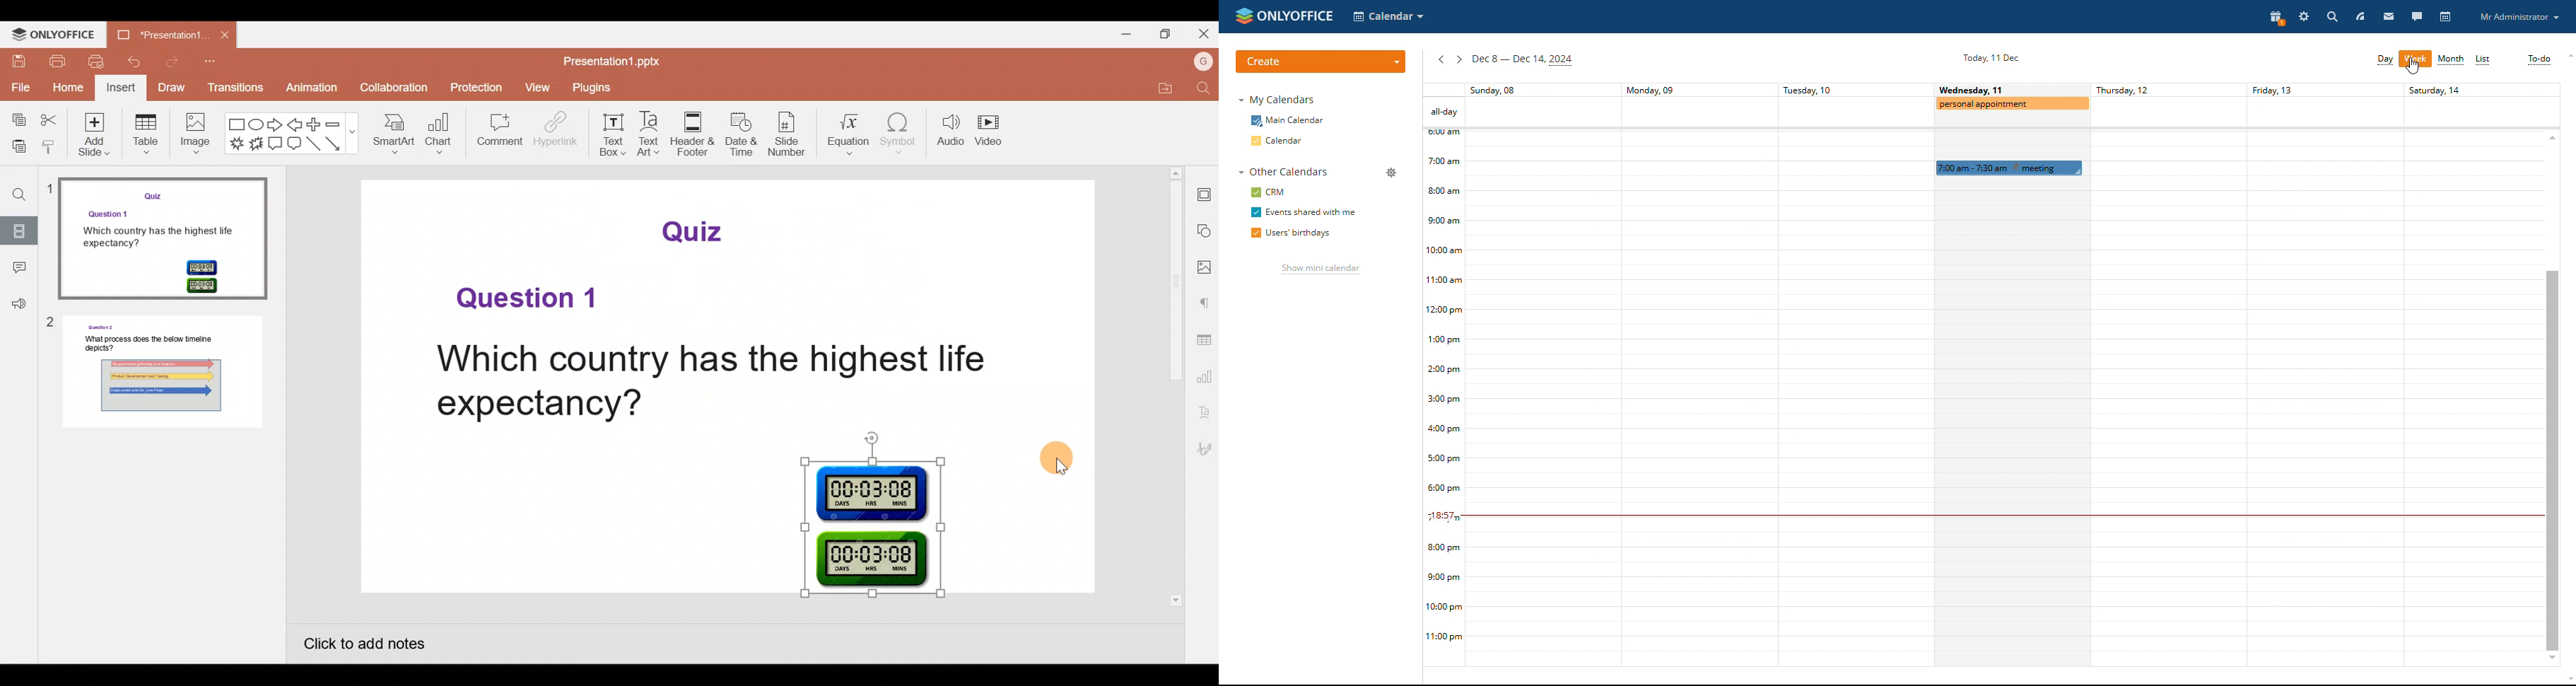  I want to click on Comment, so click(18, 271).